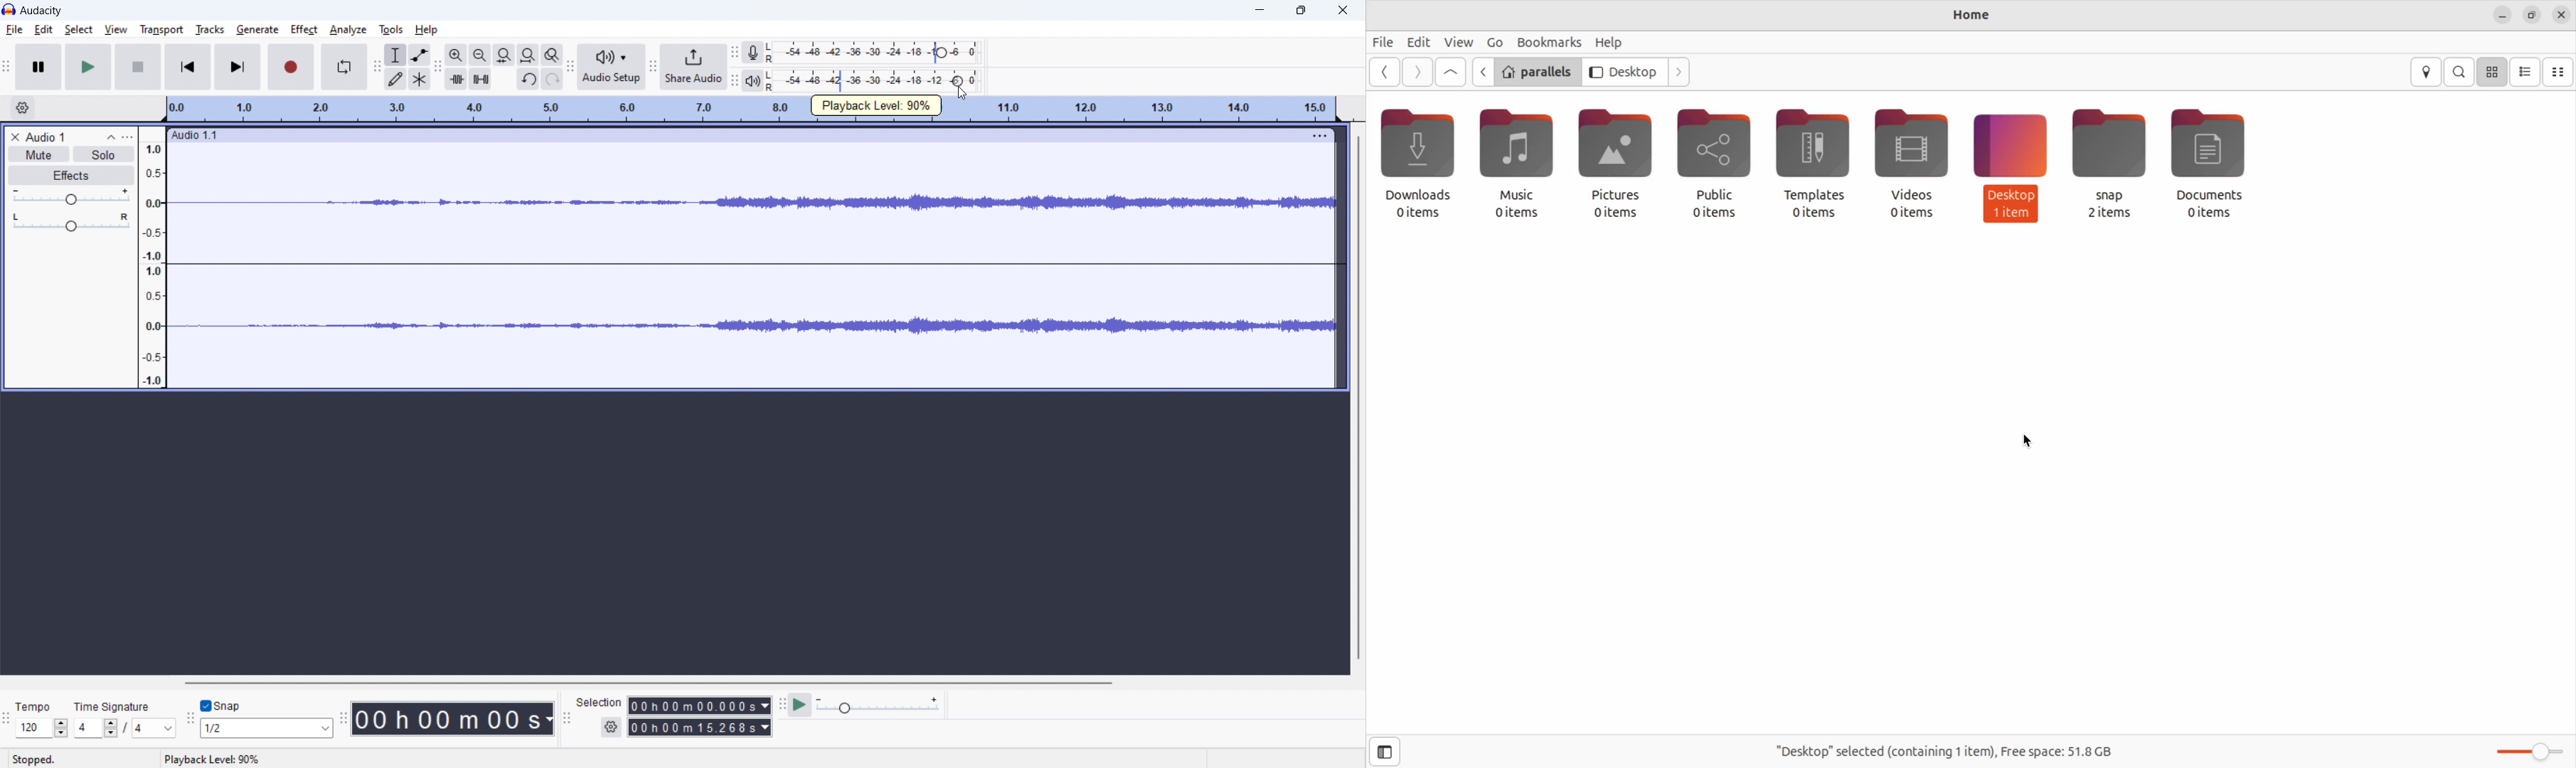  I want to click on file, so click(14, 29).